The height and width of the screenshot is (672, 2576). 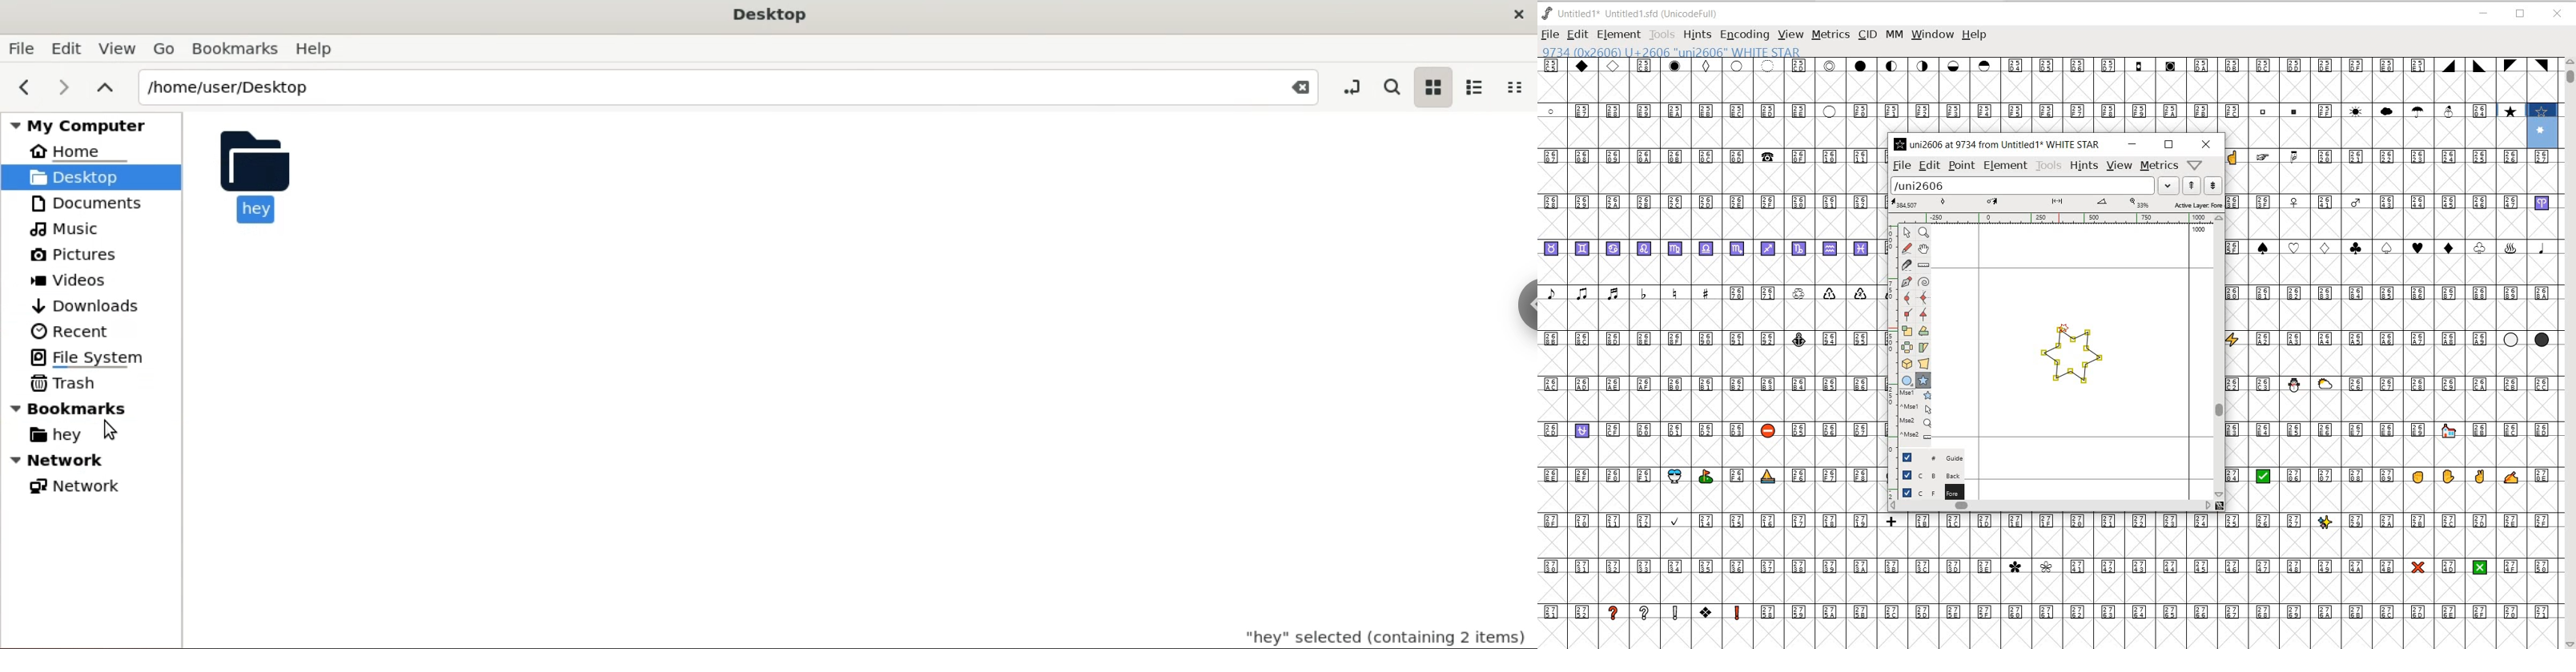 I want to click on PERFORM A PERSPECTIVE TRANSFORMATION ON THE SELECTION, so click(x=1924, y=364).